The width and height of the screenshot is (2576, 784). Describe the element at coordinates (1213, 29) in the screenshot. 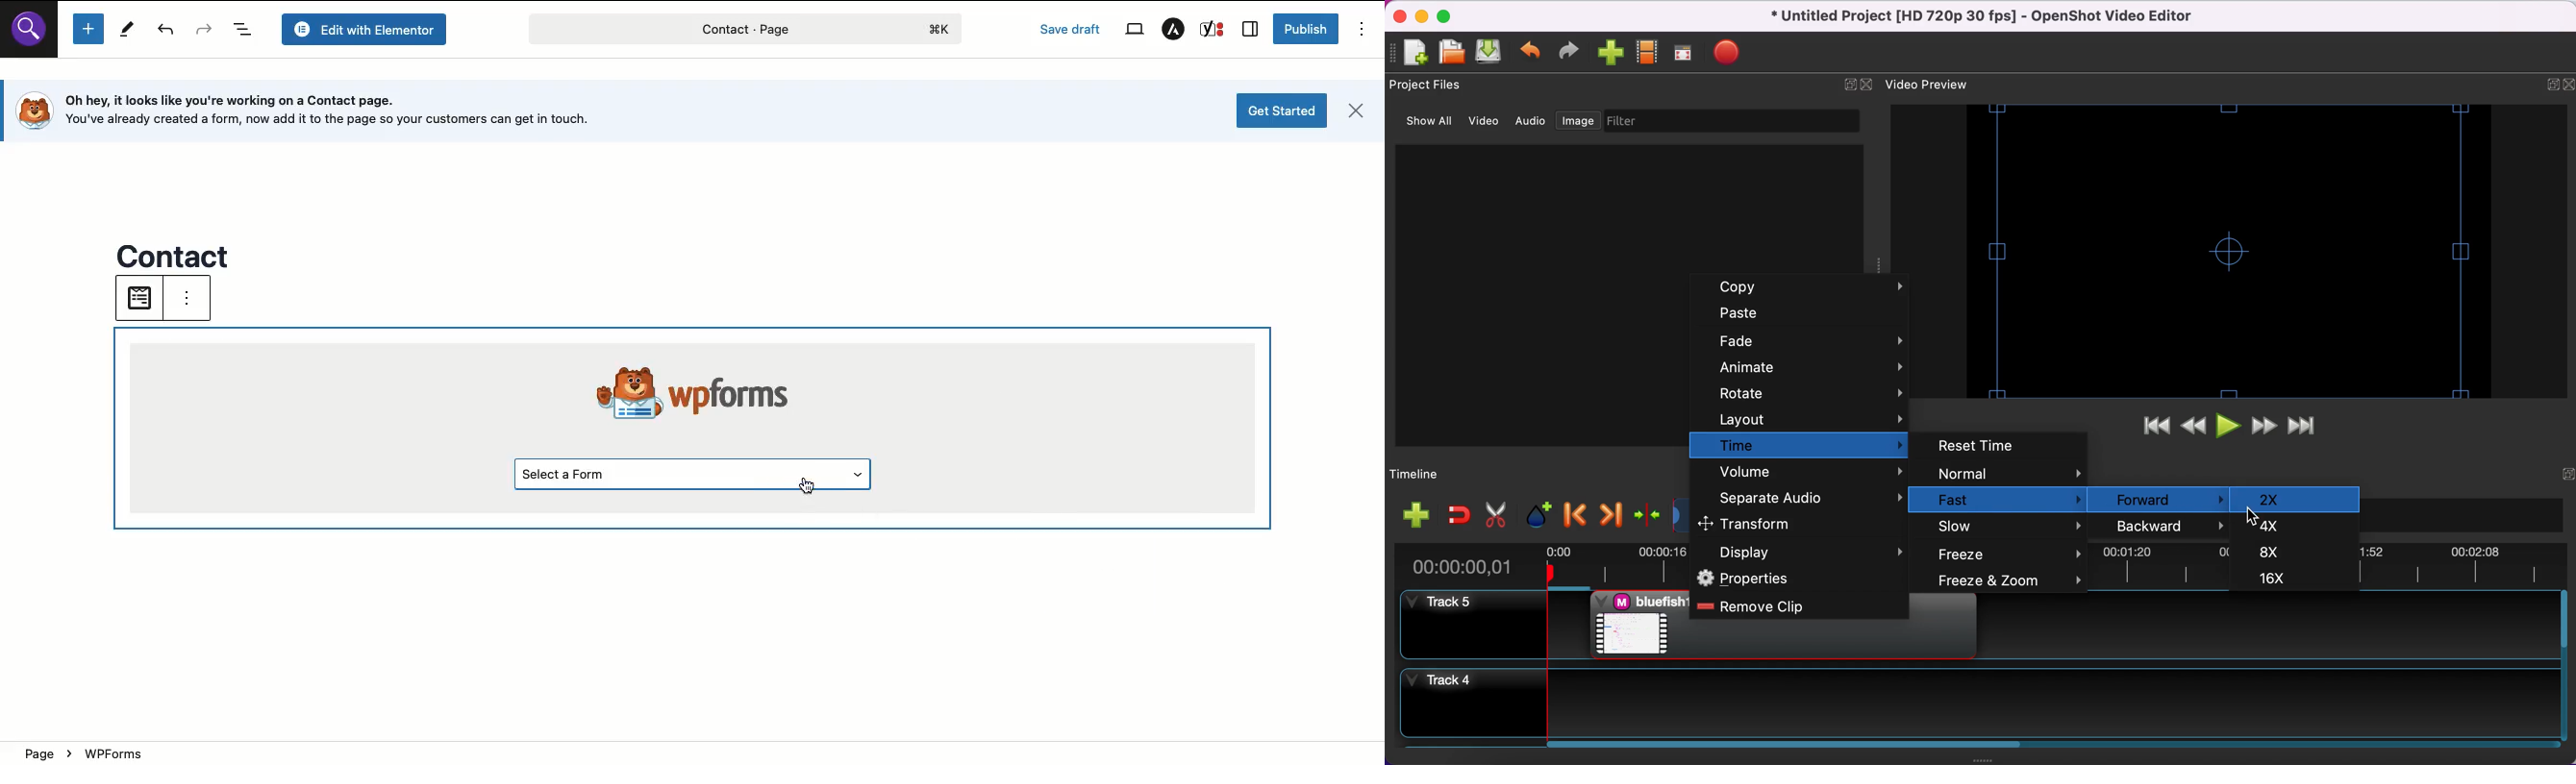

I see `Yoast` at that location.